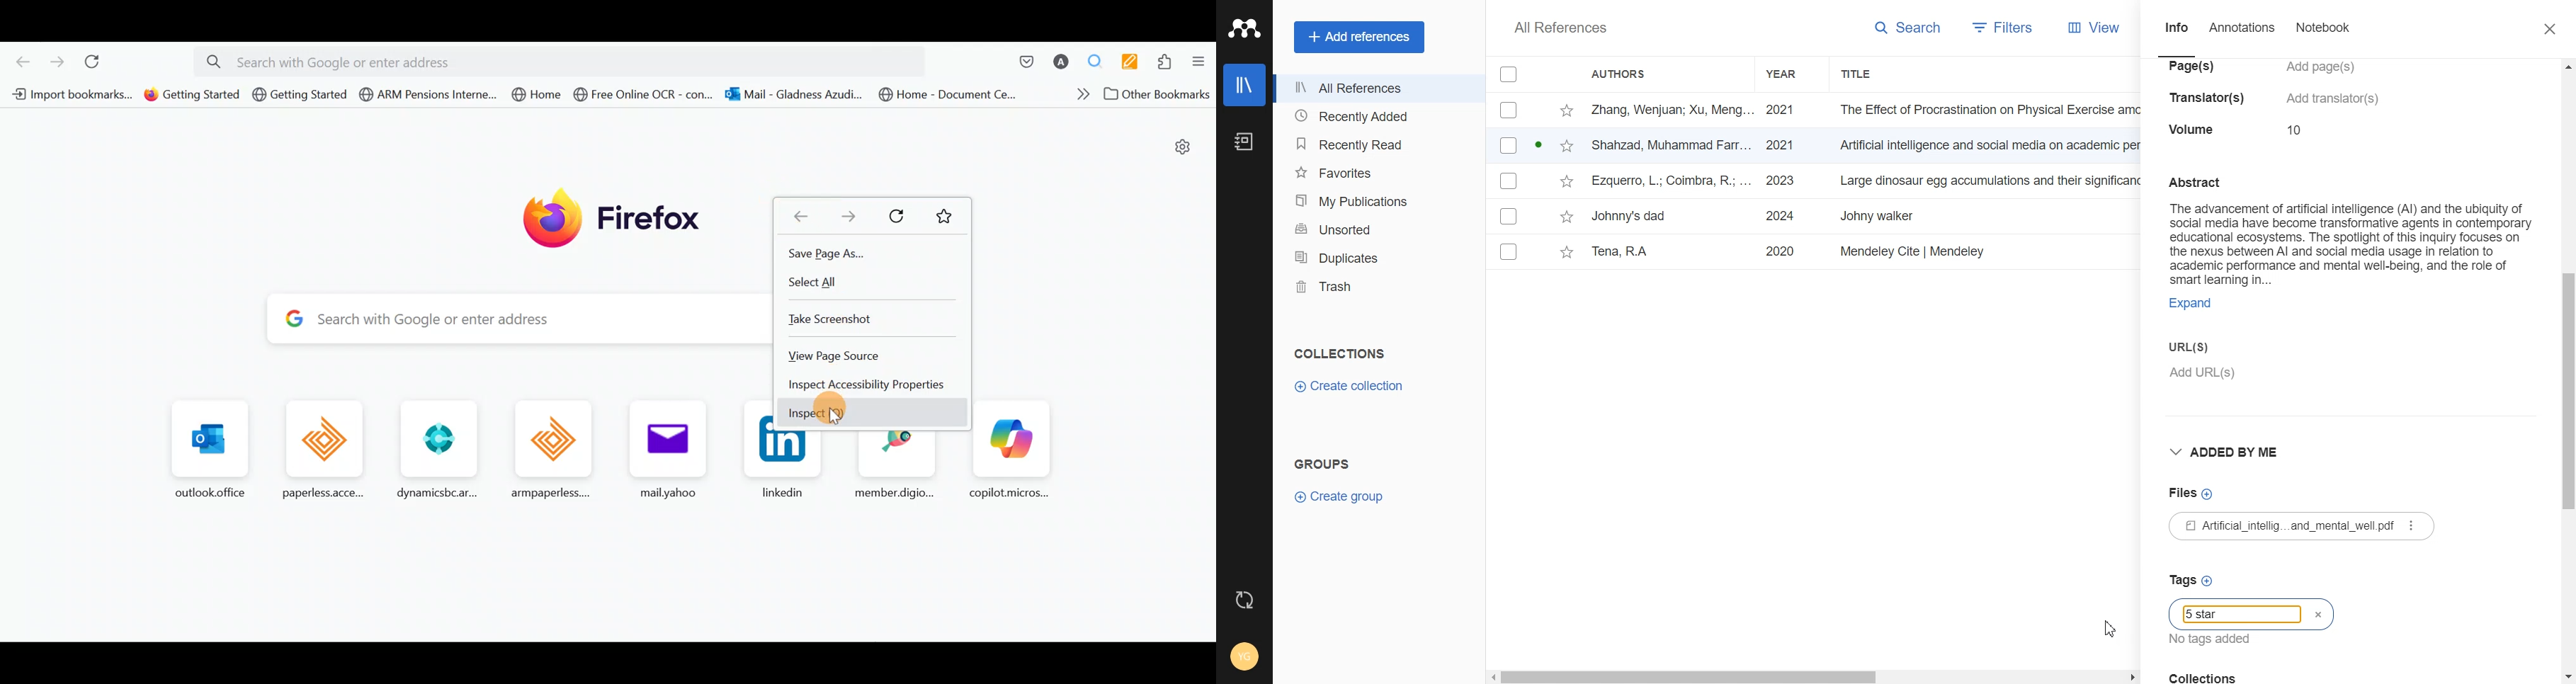 The image size is (2576, 700). I want to click on member.digi.., so click(899, 466).